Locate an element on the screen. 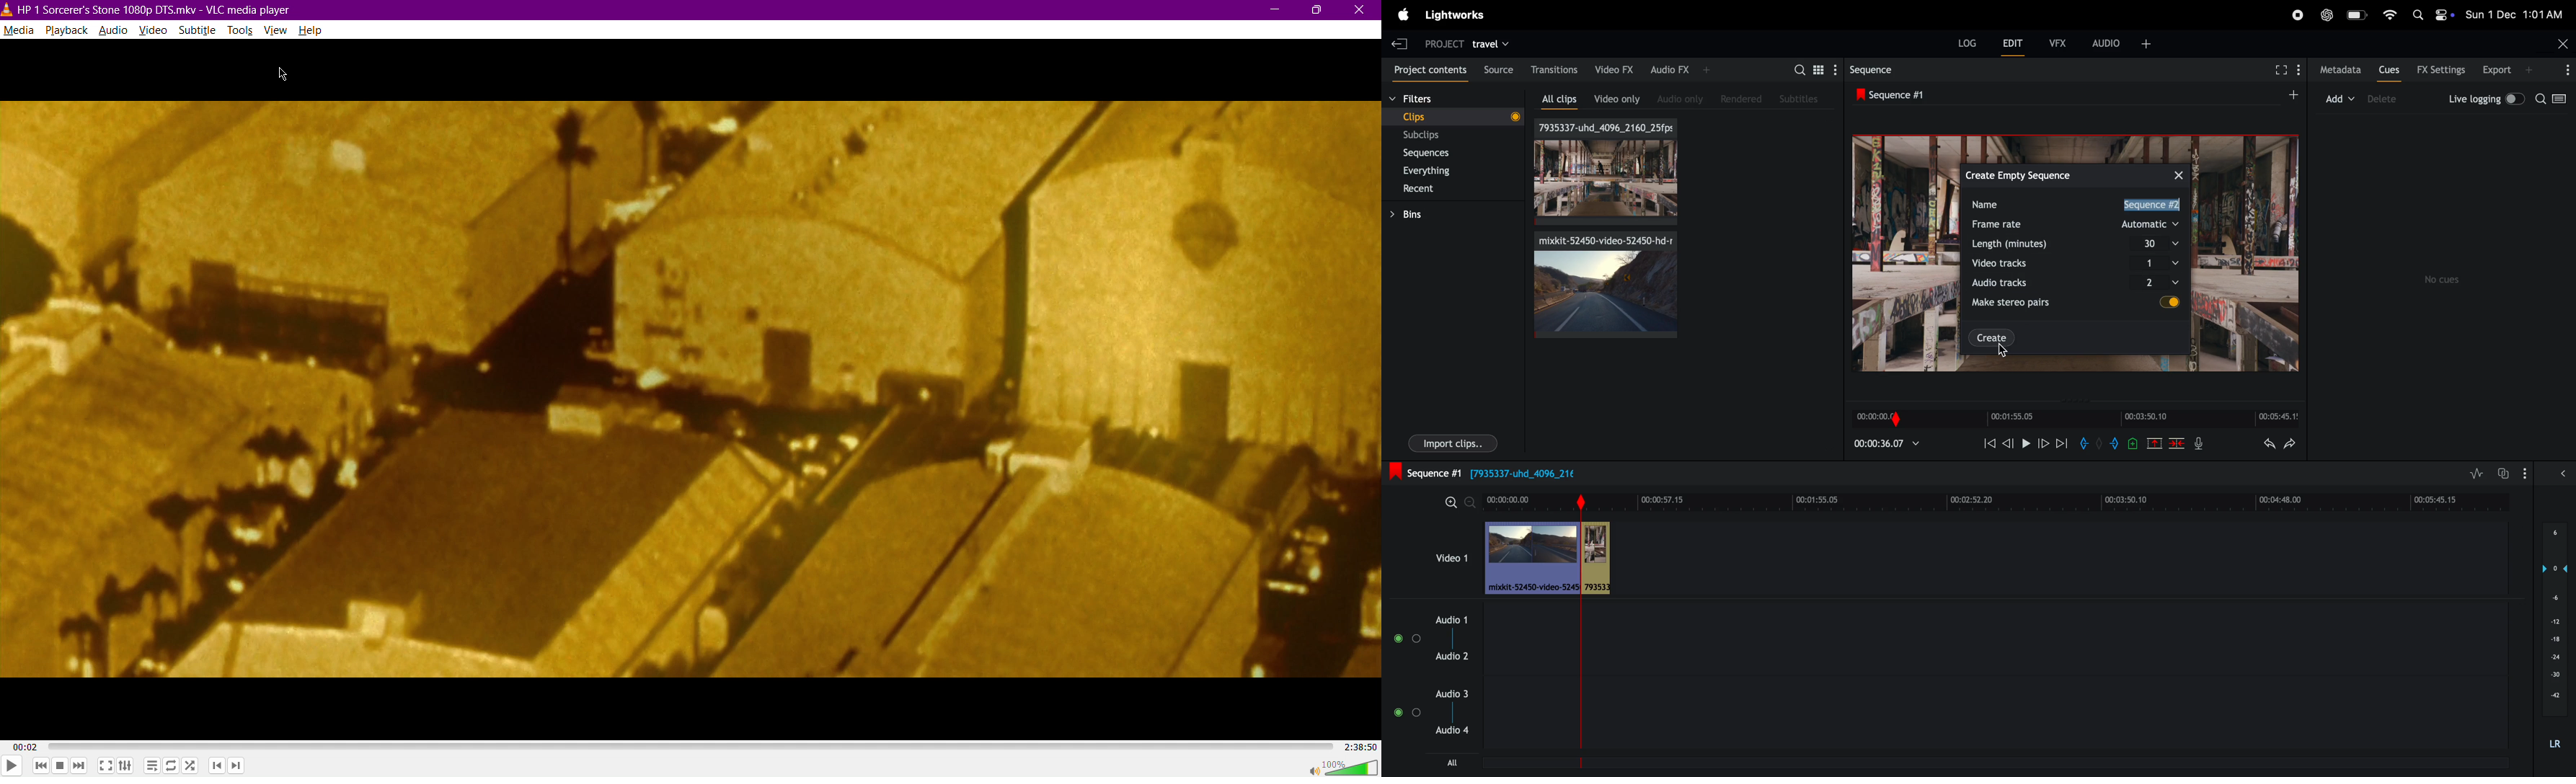 This screenshot has width=2576, height=784. close is located at coordinates (2180, 173).